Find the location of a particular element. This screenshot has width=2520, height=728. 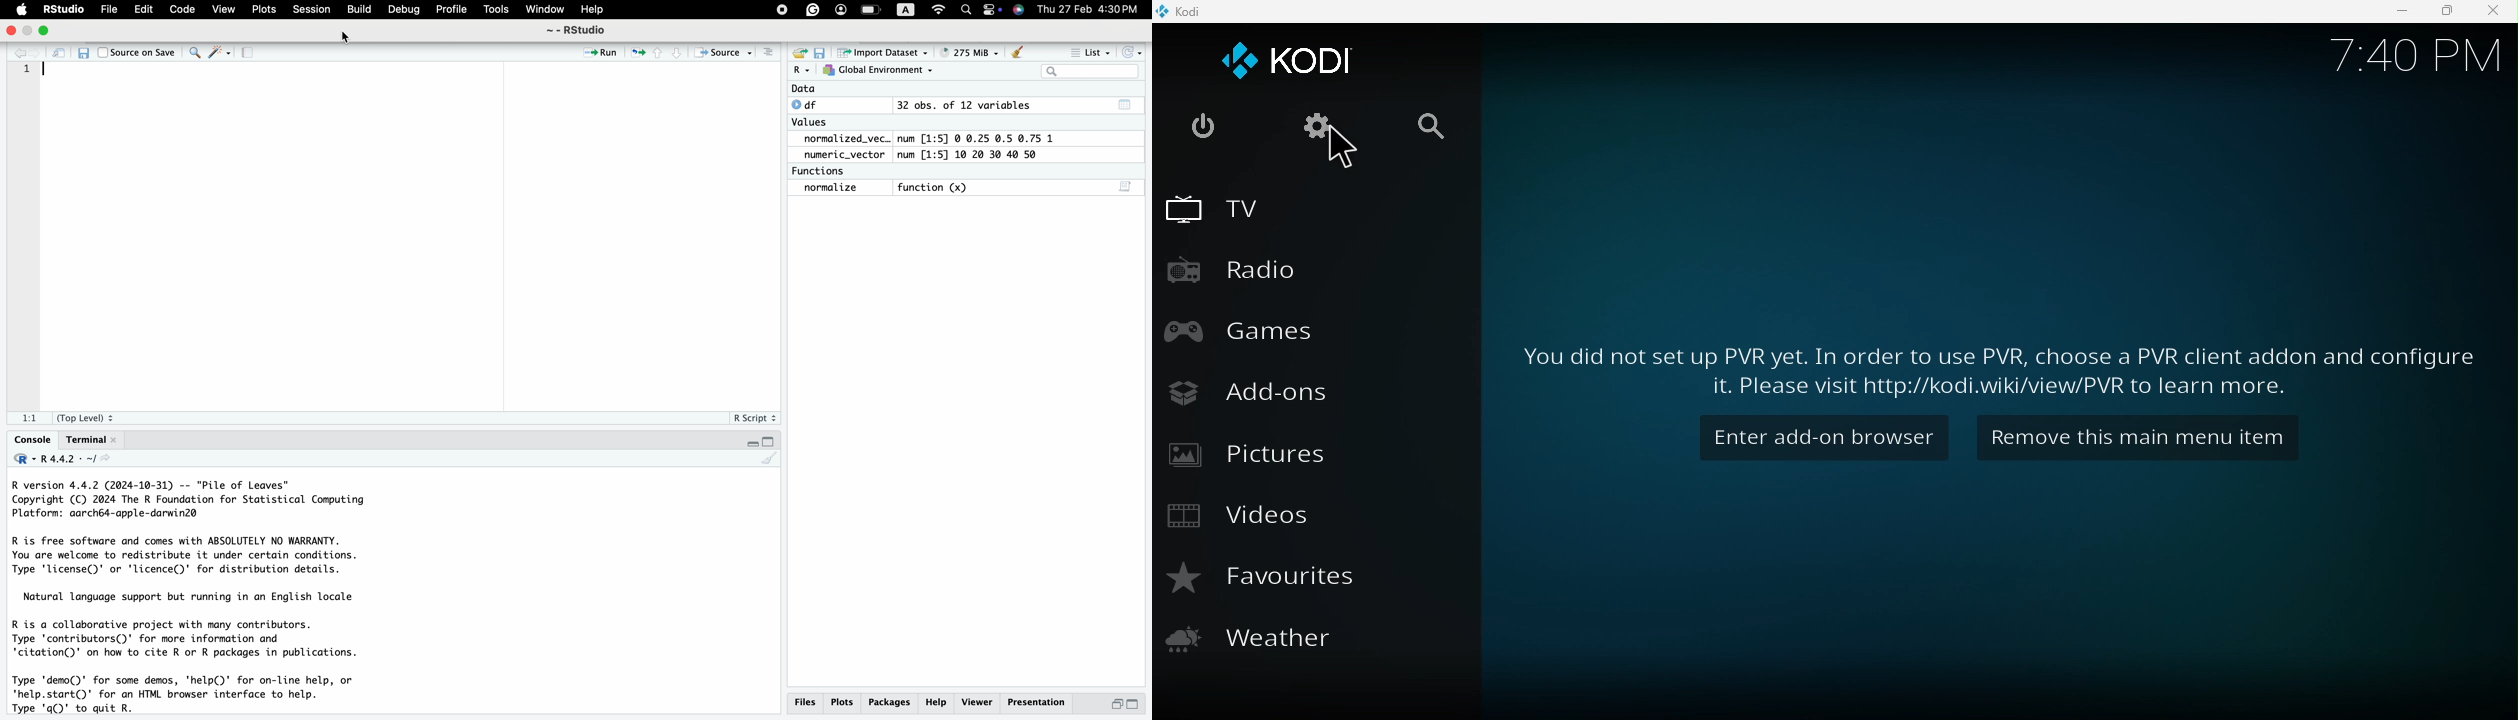

num [1:5] 10 20 30 40 50 is located at coordinates (974, 154).